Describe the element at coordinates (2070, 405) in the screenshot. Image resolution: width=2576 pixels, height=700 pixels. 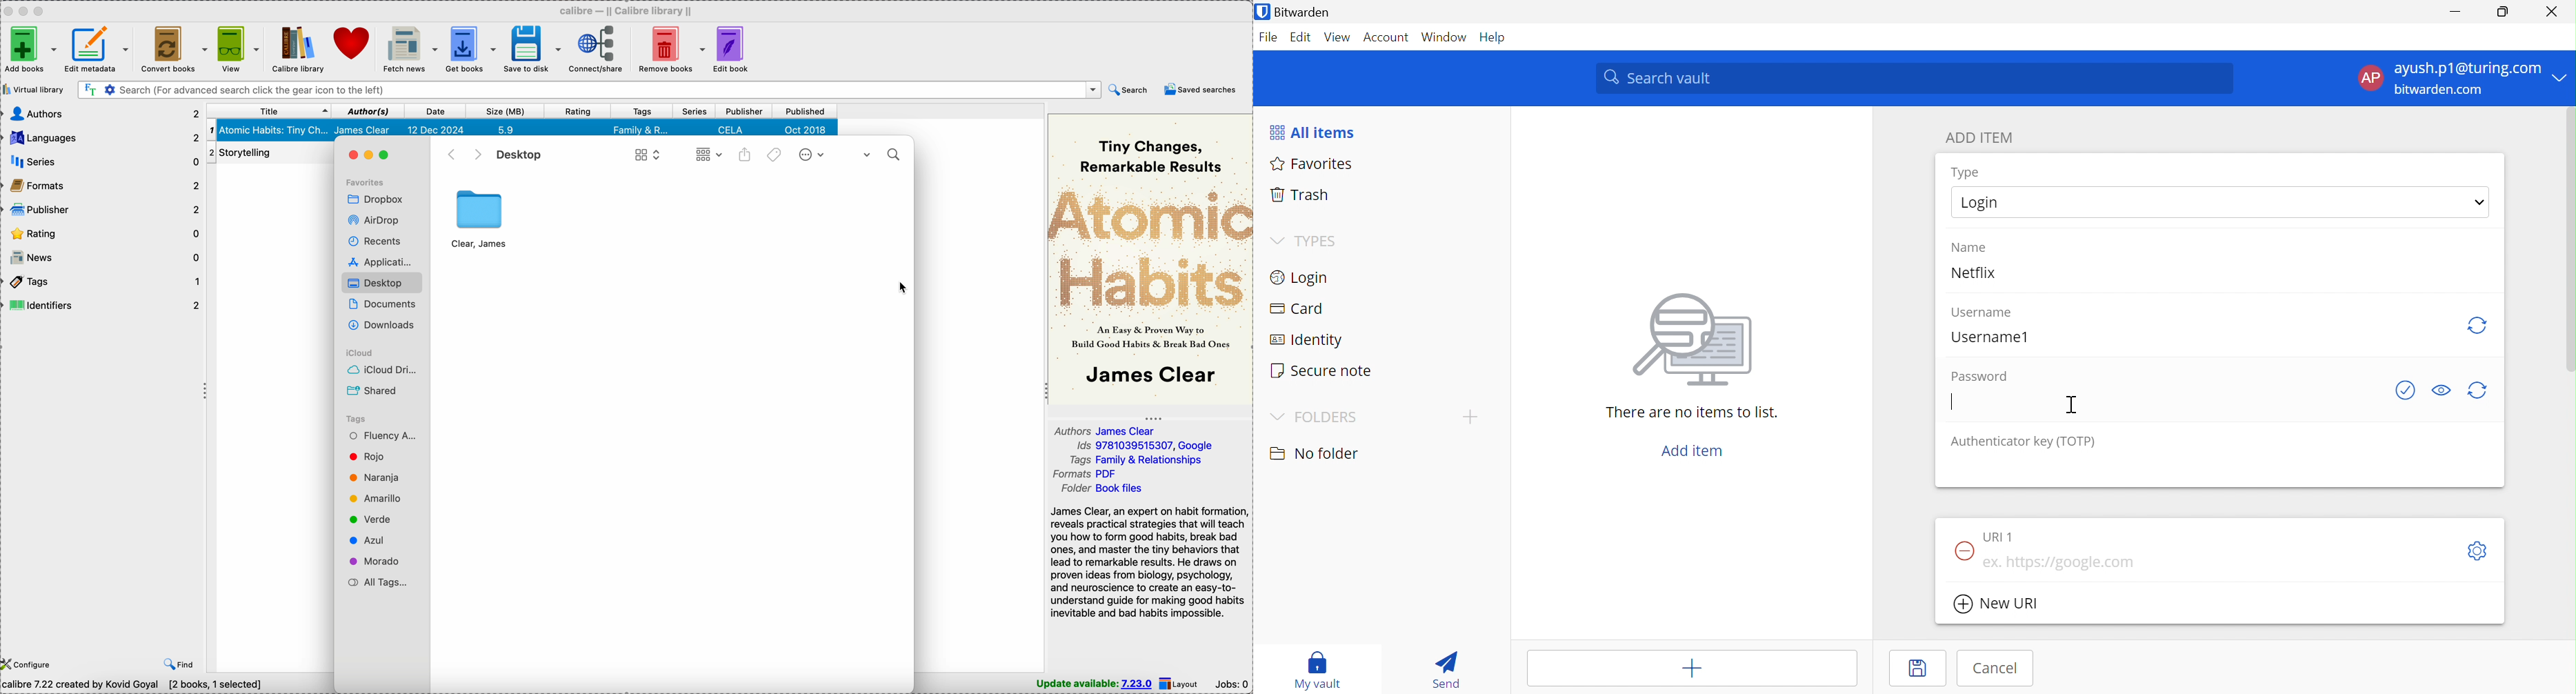
I see `Cursor` at that location.